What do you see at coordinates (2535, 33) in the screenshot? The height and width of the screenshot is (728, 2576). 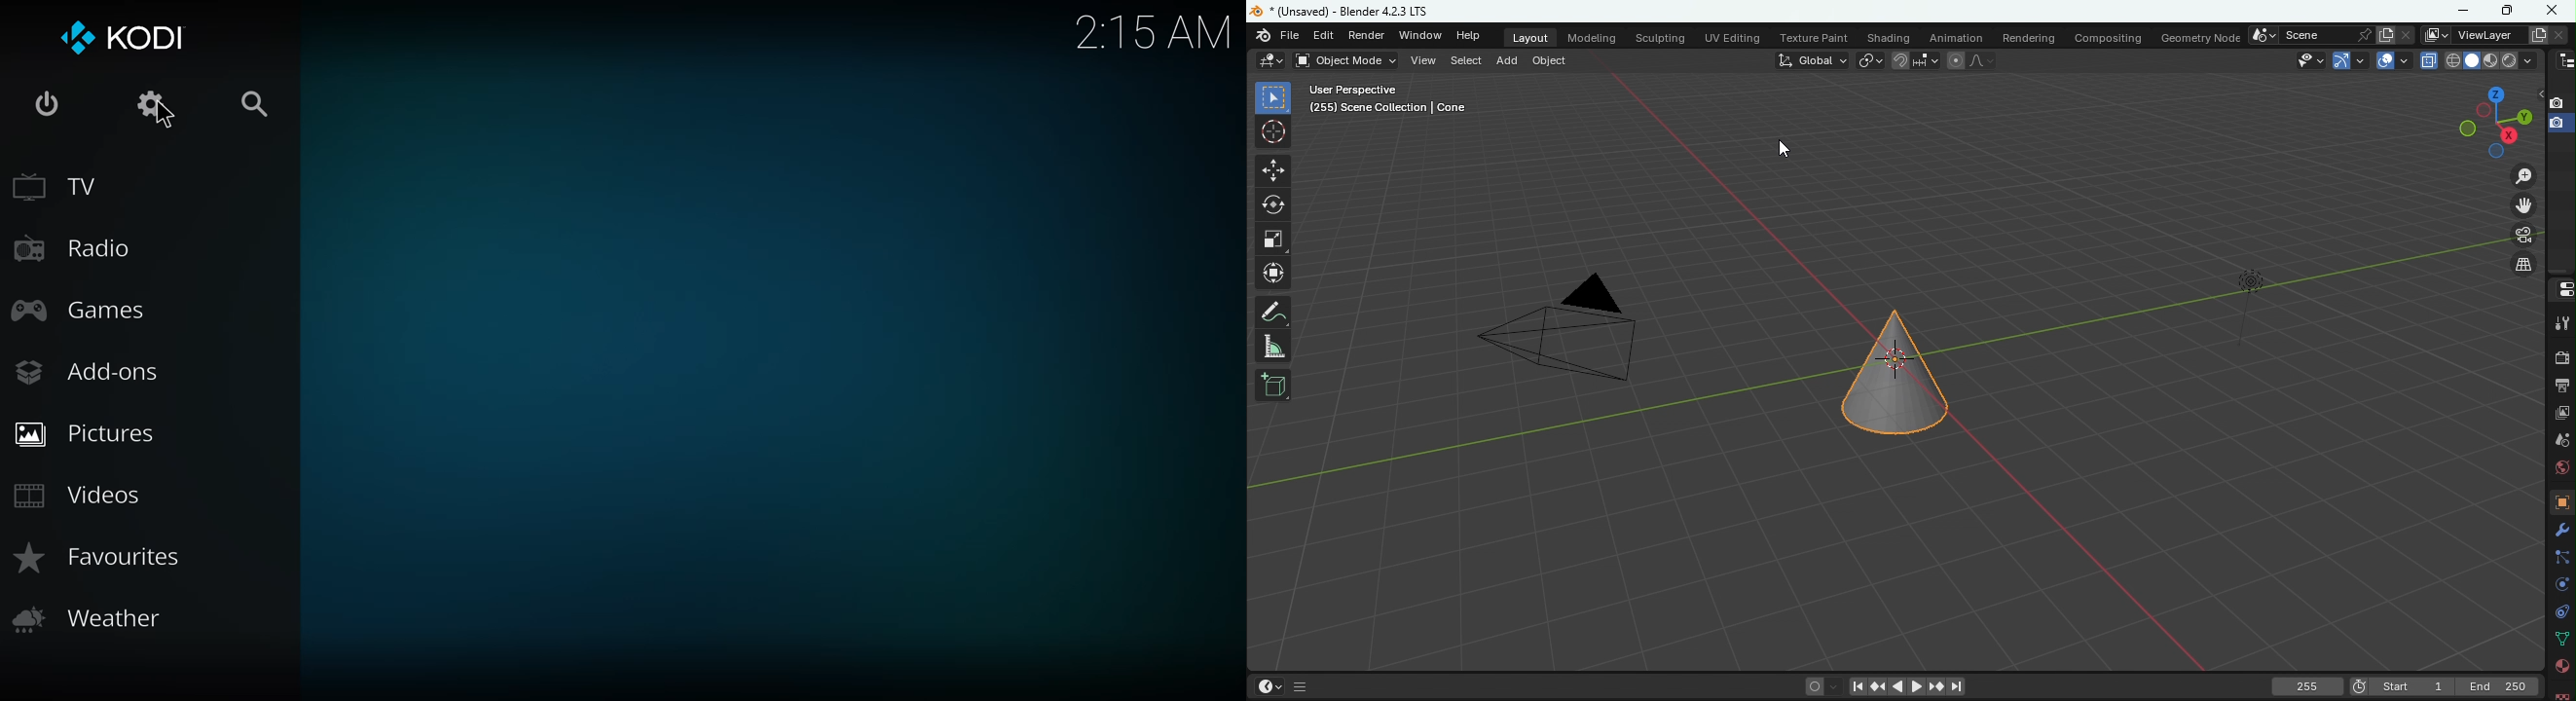 I see `Add view layer` at bounding box center [2535, 33].